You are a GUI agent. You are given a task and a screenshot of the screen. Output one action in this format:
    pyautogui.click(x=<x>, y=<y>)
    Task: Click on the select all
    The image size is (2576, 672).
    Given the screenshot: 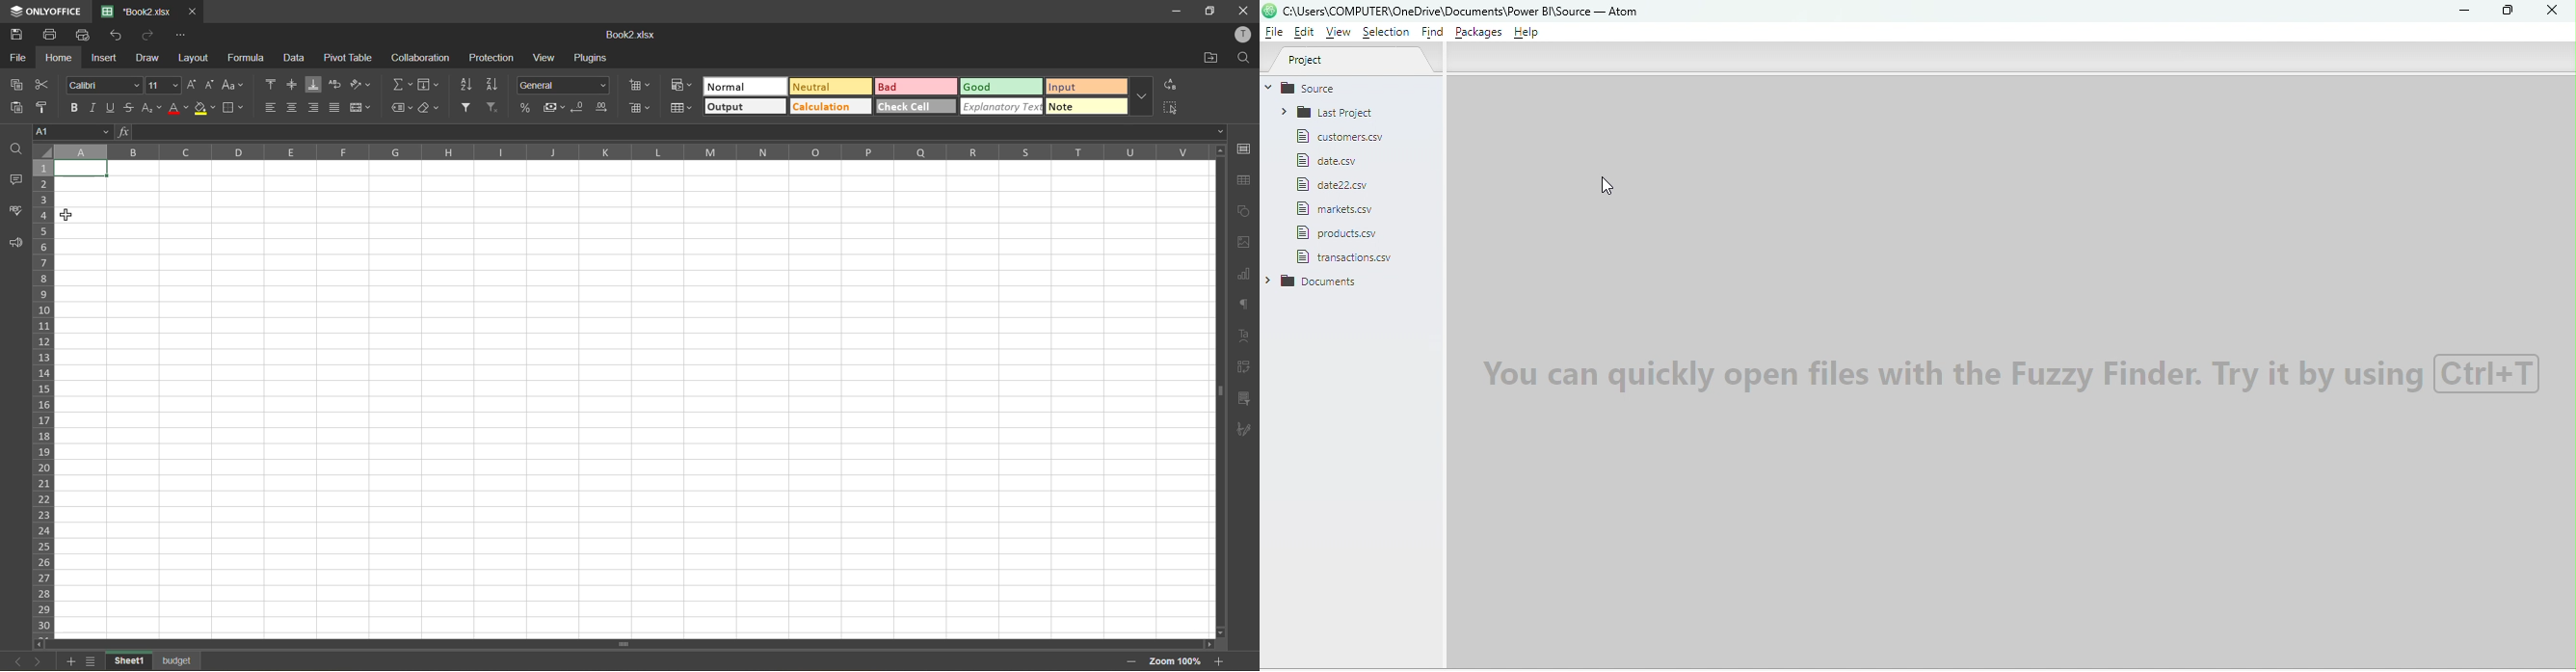 What is the action you would take?
    pyautogui.click(x=1172, y=109)
    